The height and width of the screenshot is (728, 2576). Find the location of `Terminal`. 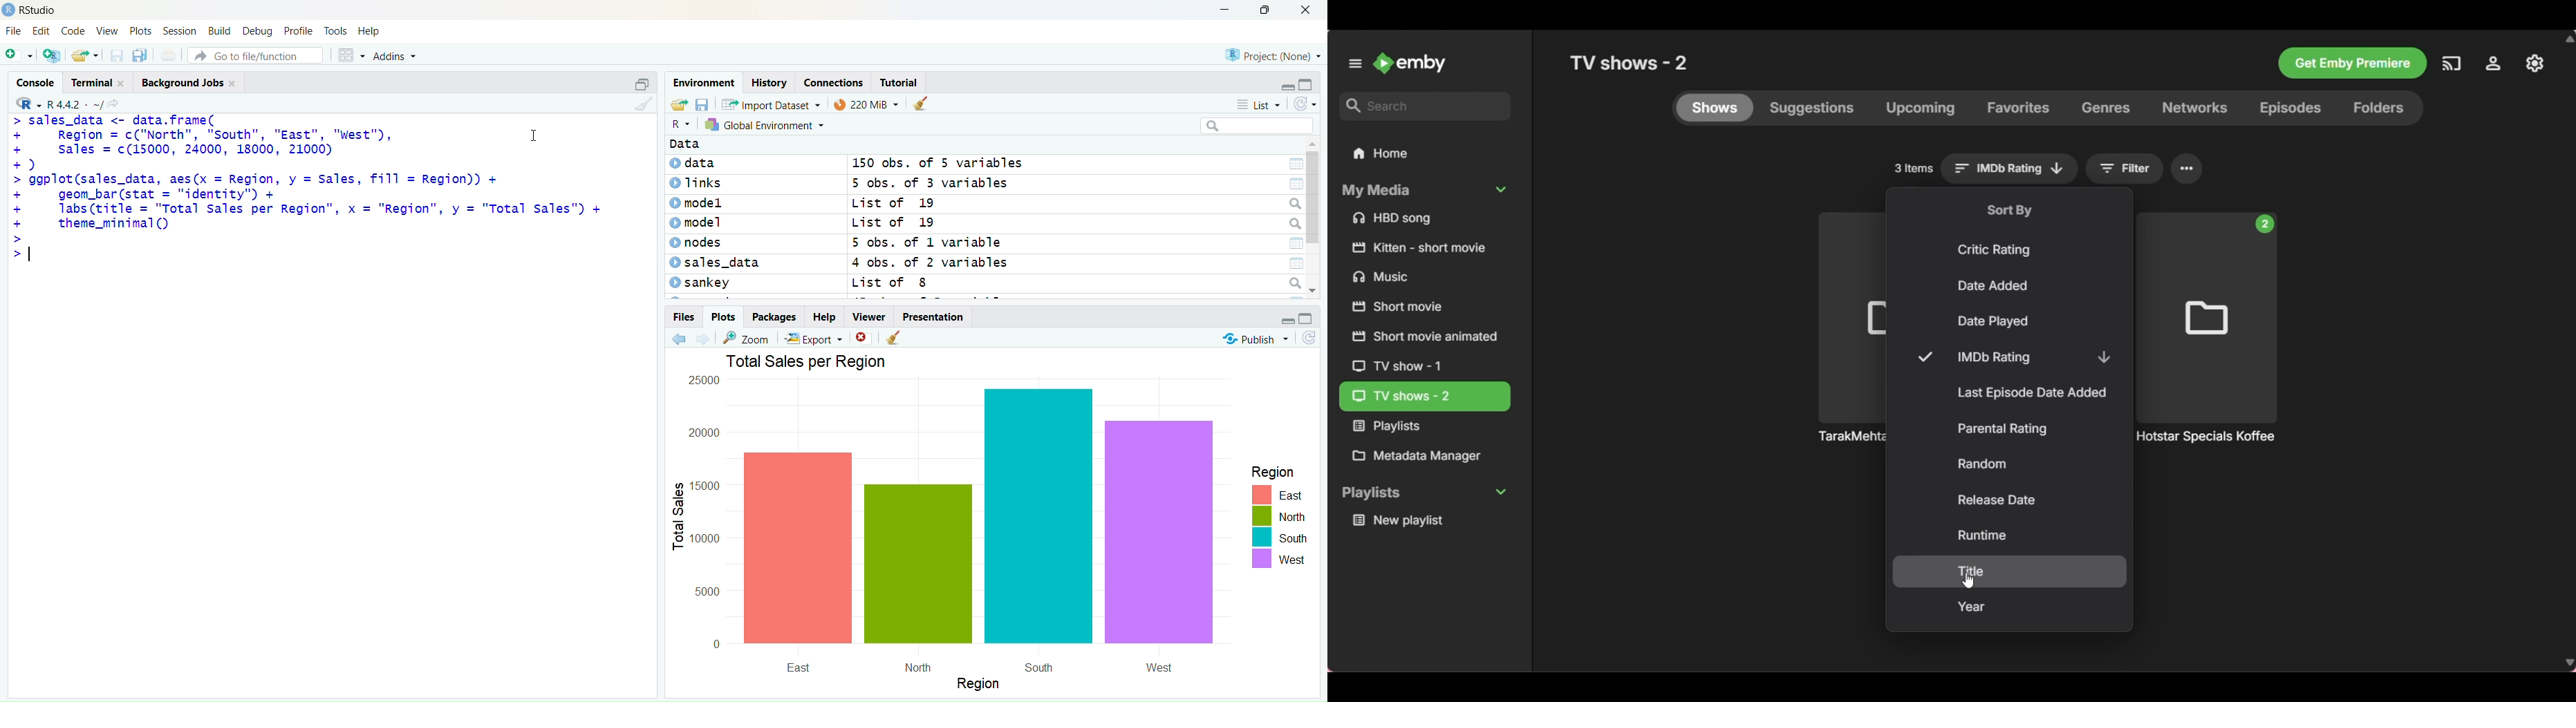

Terminal is located at coordinates (95, 82).